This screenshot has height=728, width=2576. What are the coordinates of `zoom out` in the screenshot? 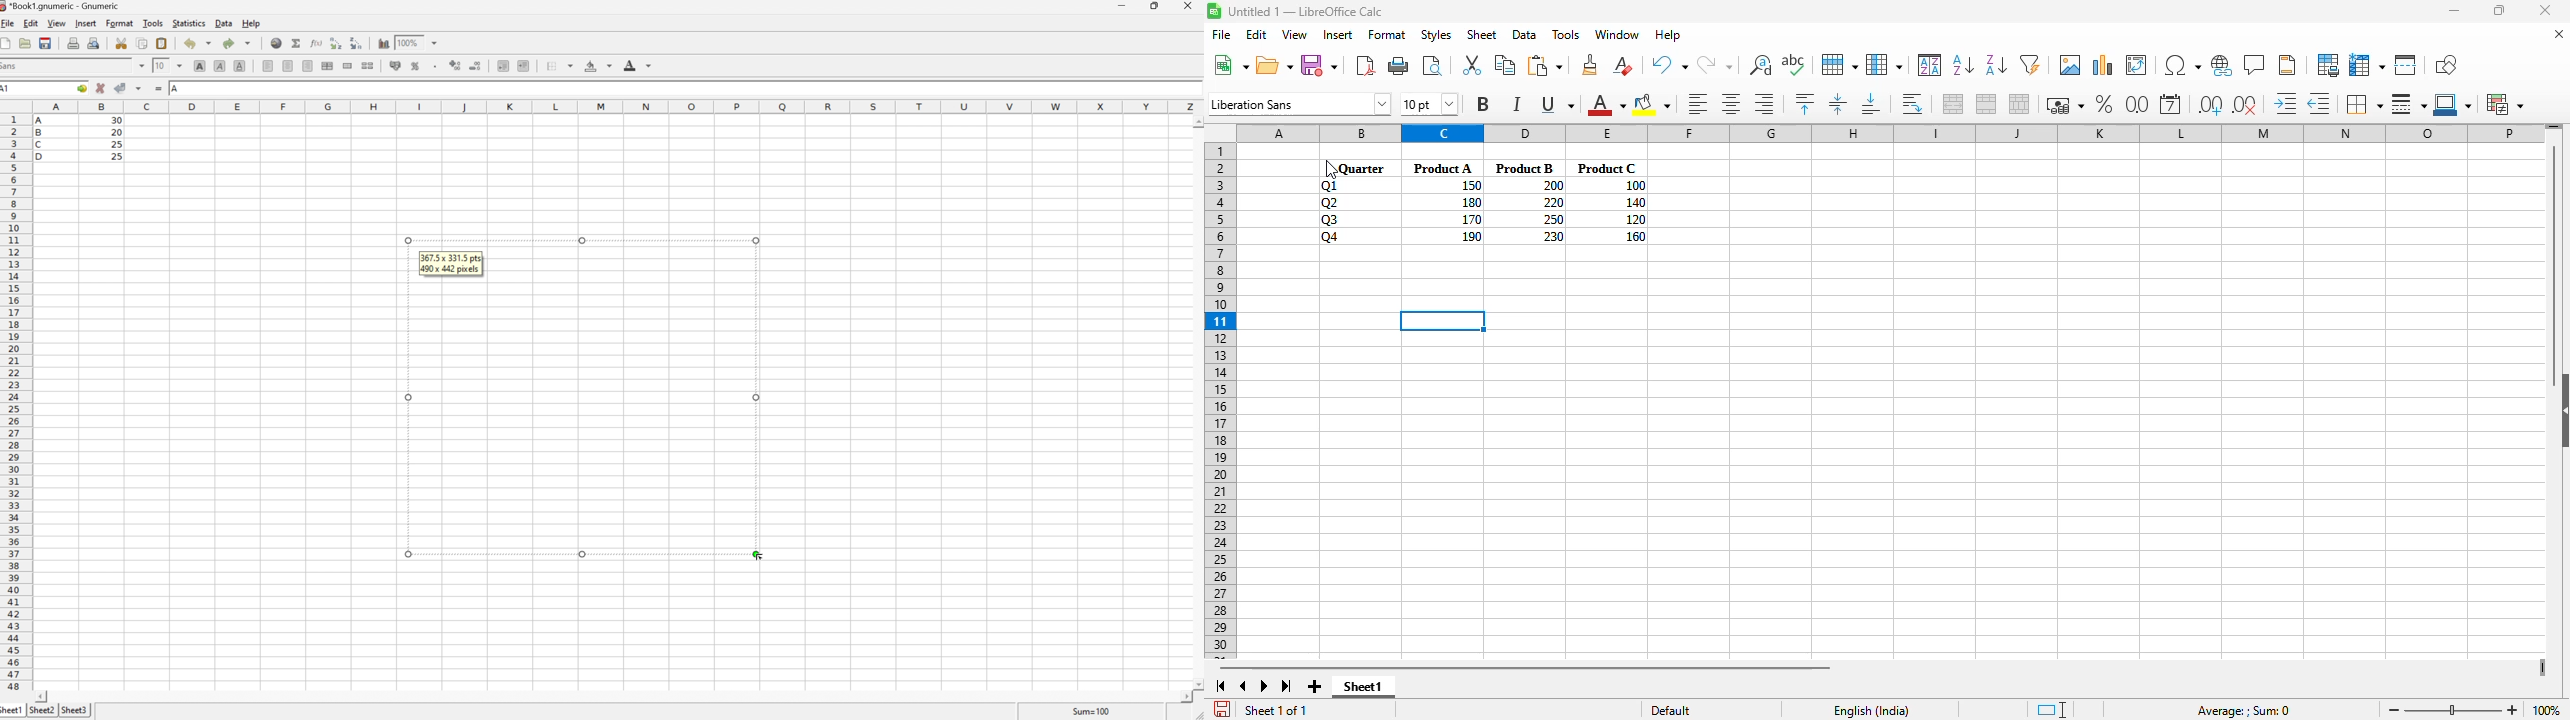 It's located at (2393, 710).